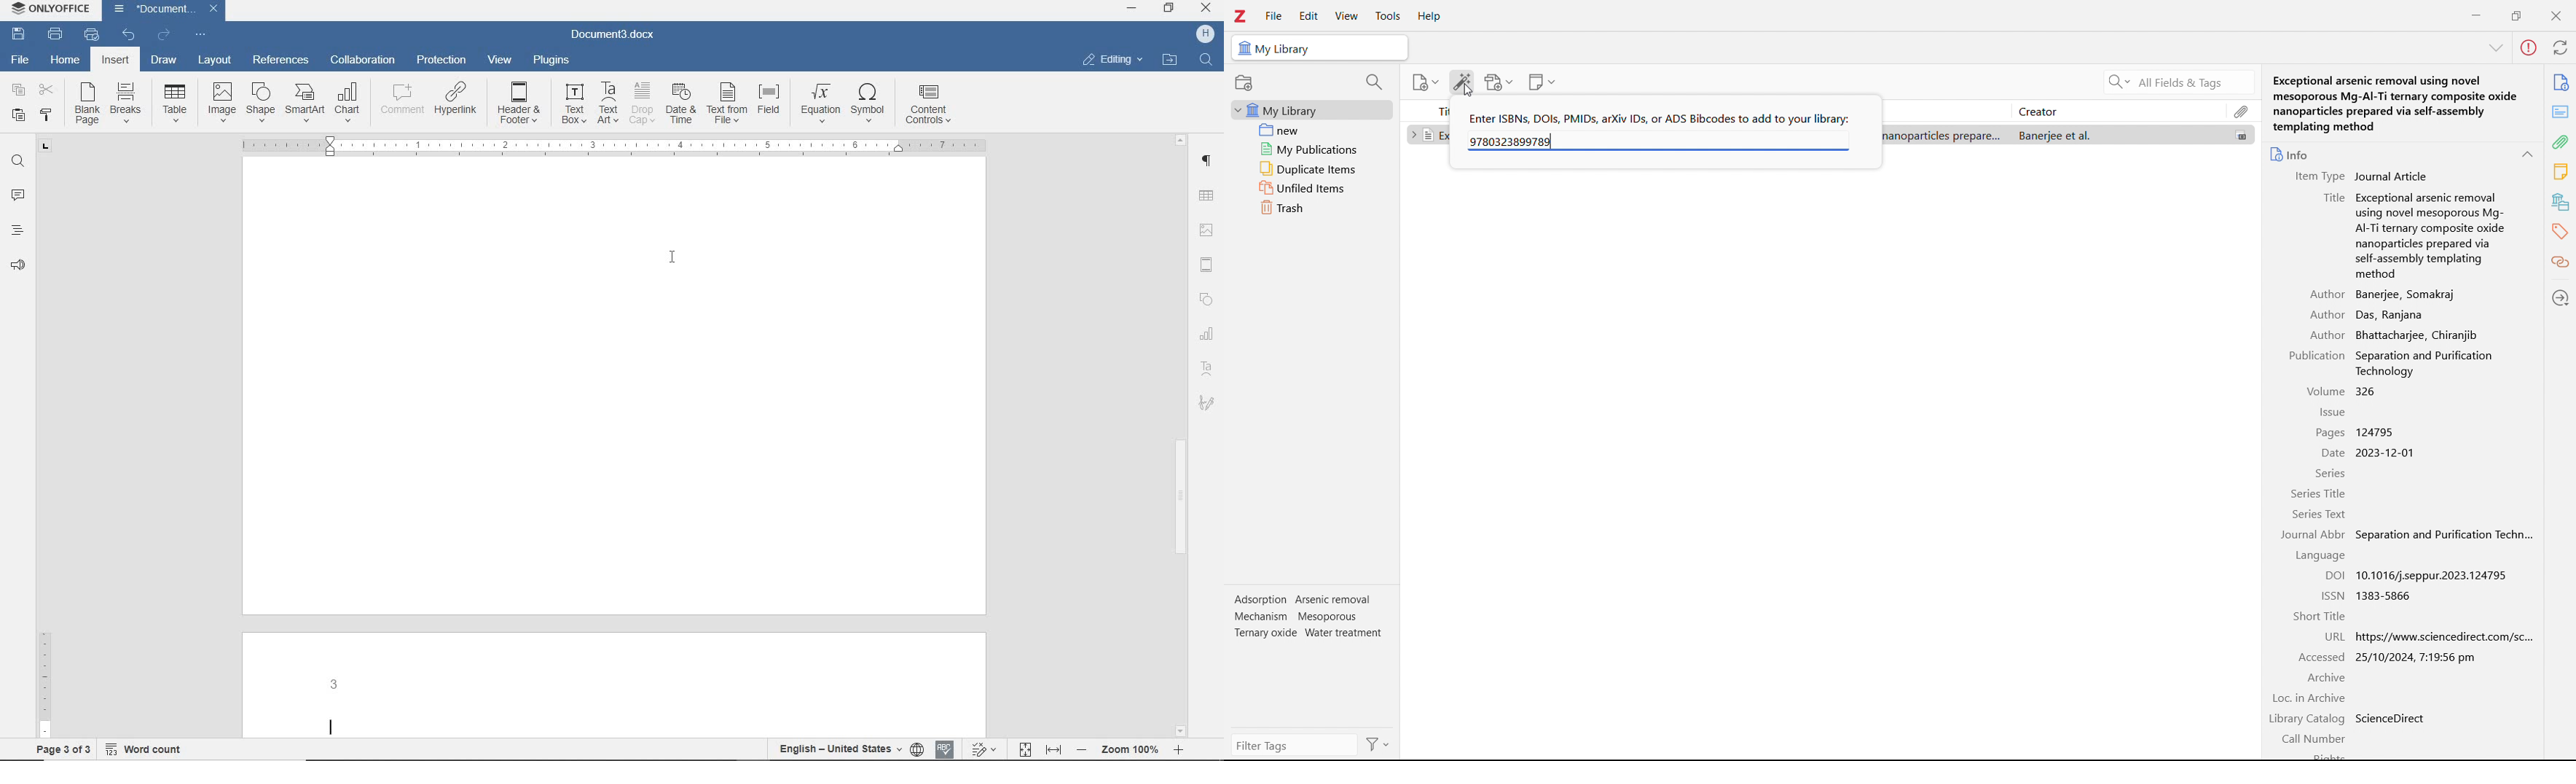  I want to click on author, so click(2327, 315).